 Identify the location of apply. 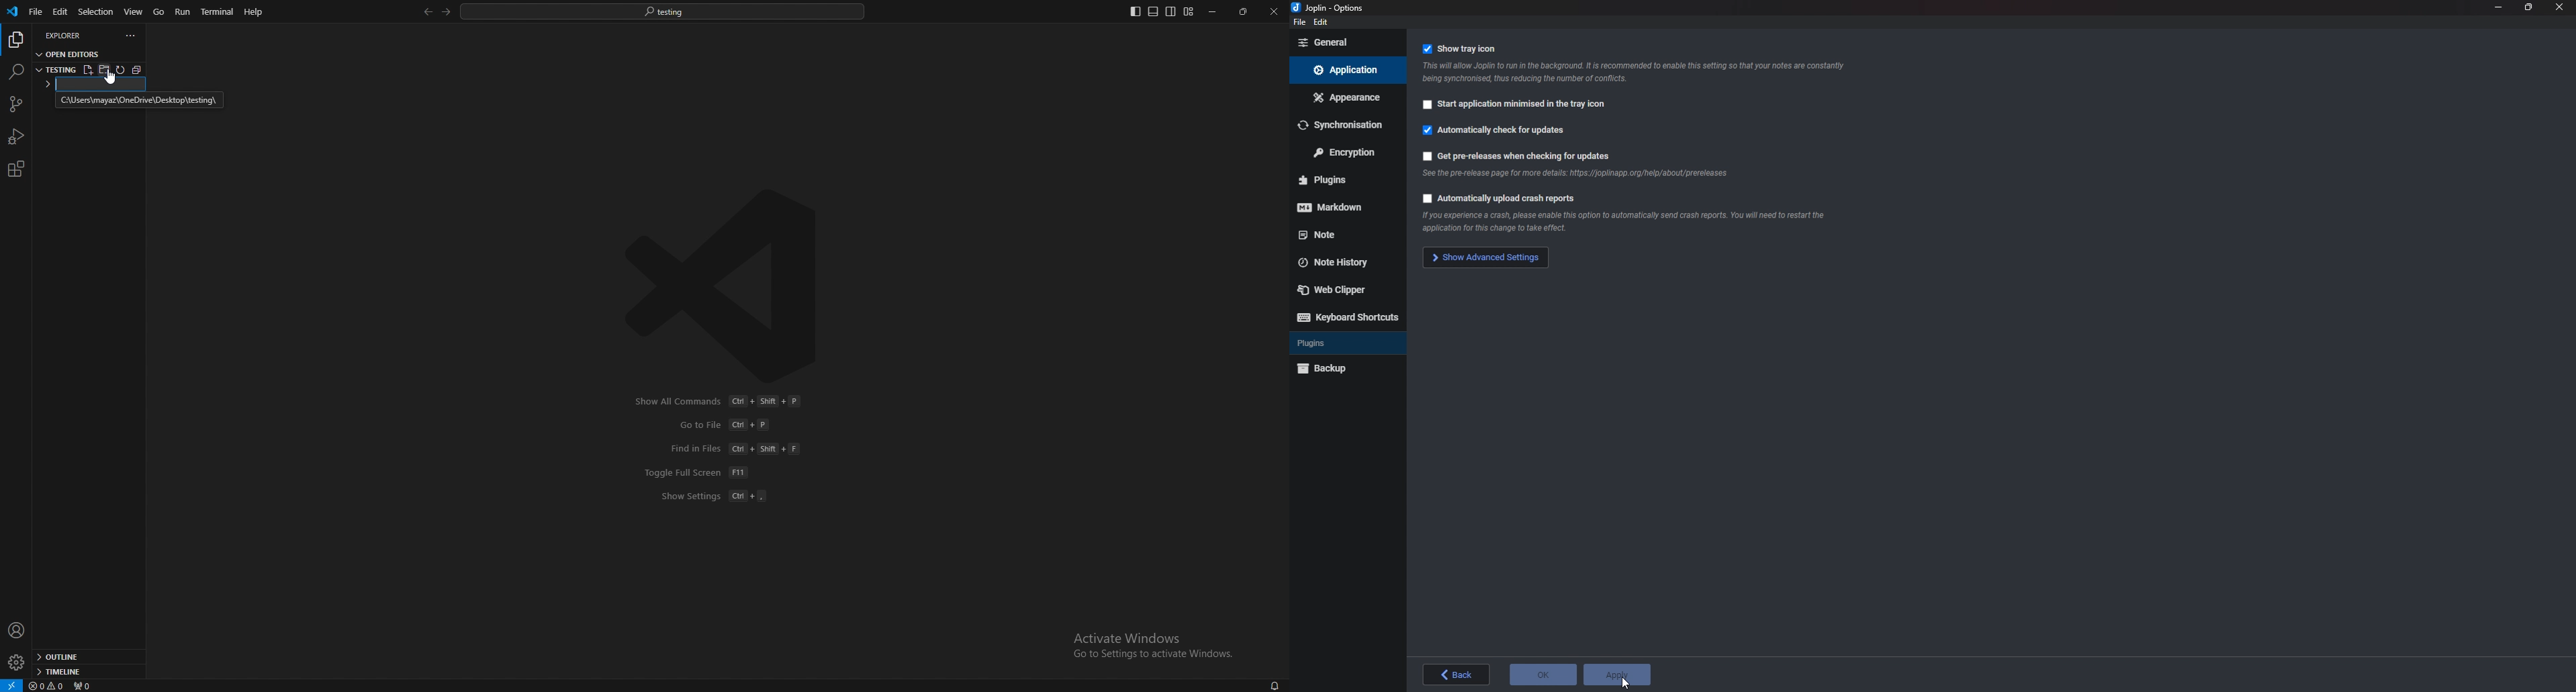
(1621, 675).